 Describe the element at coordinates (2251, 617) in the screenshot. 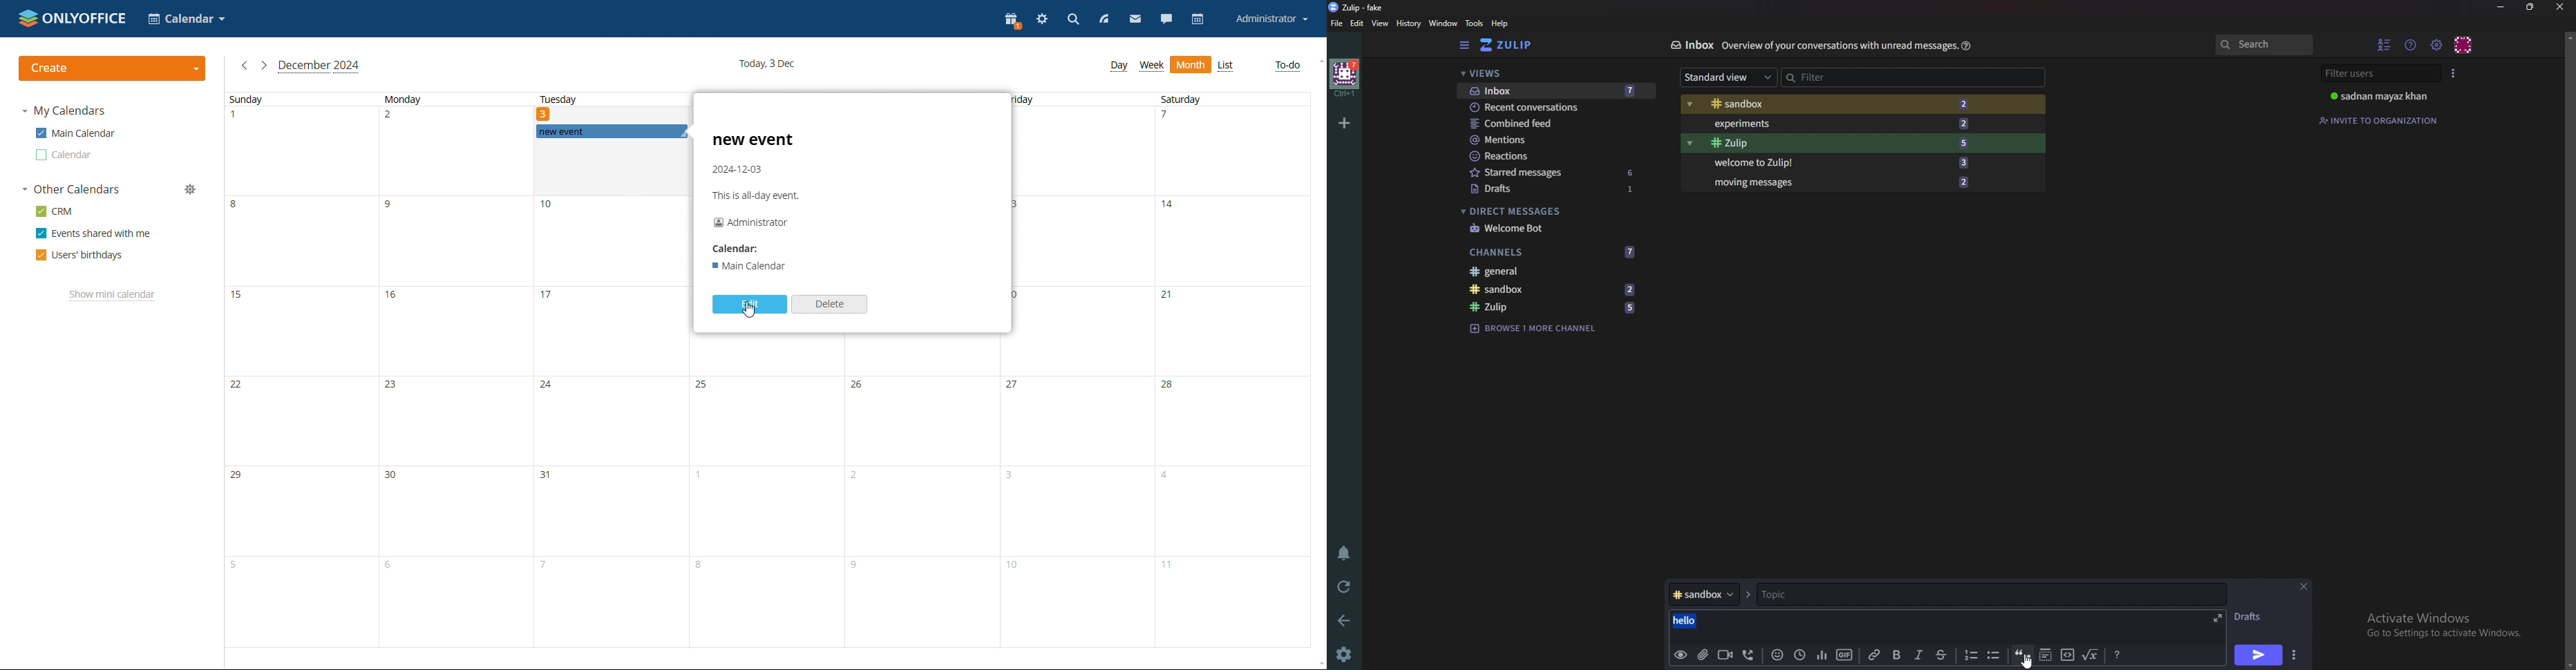

I see `DRAFTS` at that location.